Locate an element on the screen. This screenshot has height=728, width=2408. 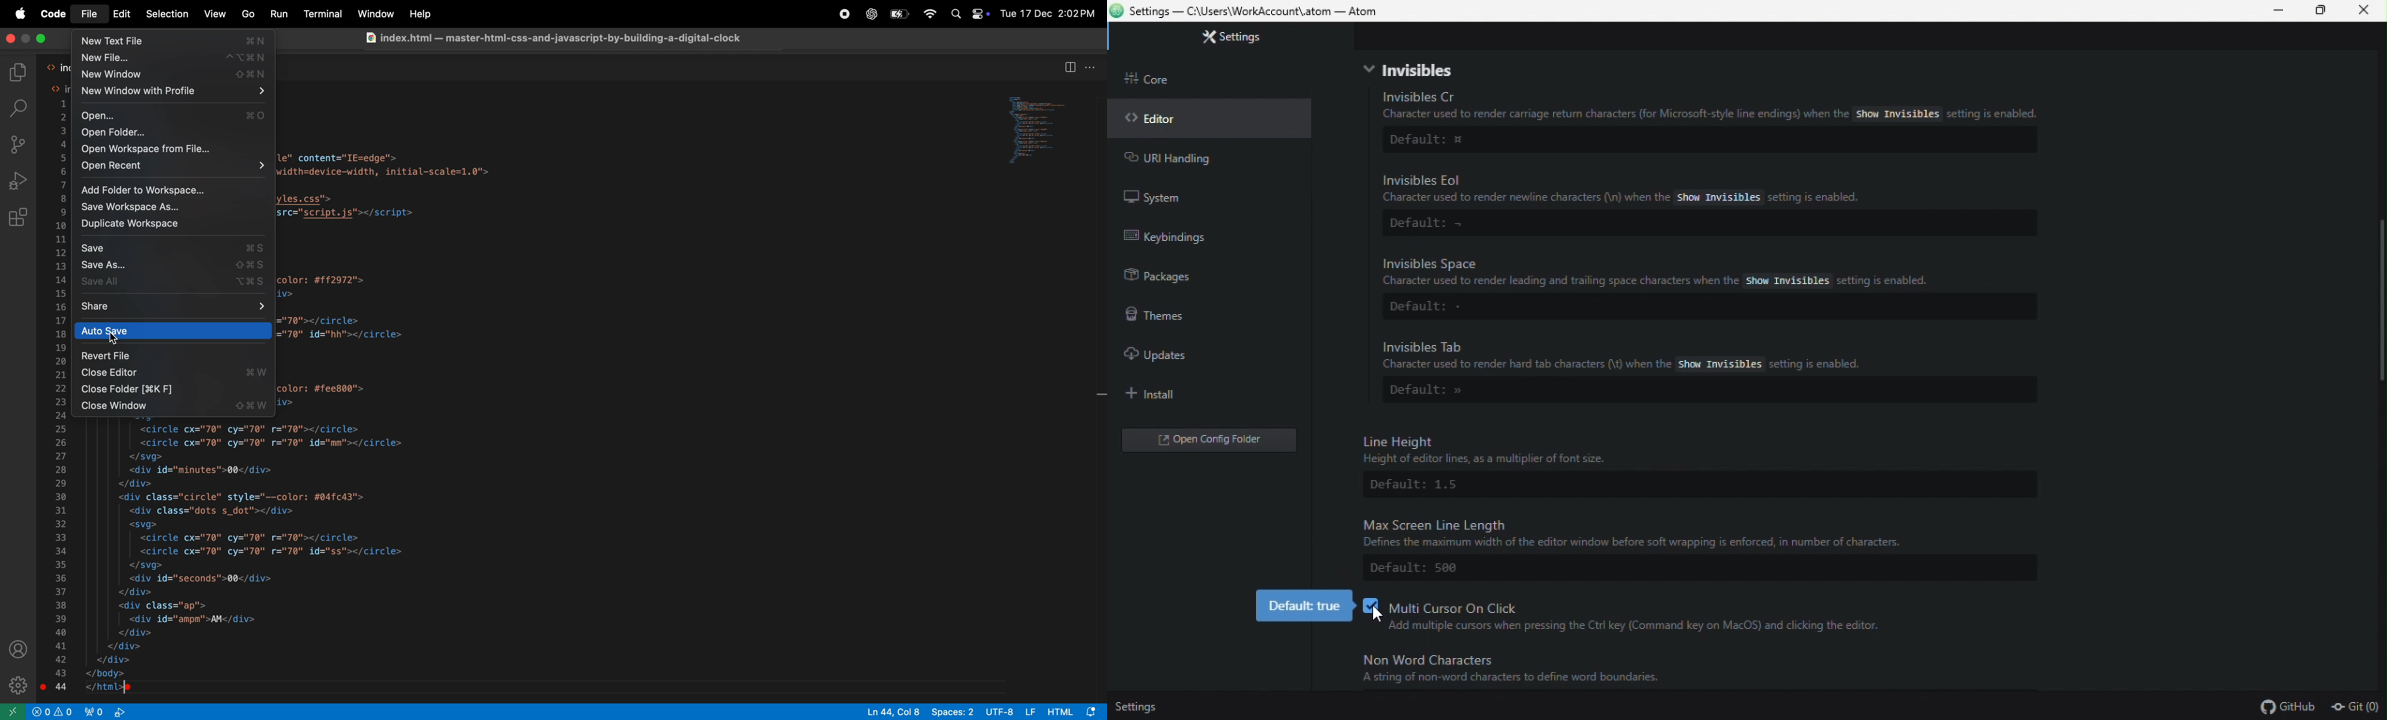
options is located at coordinates (1091, 66).